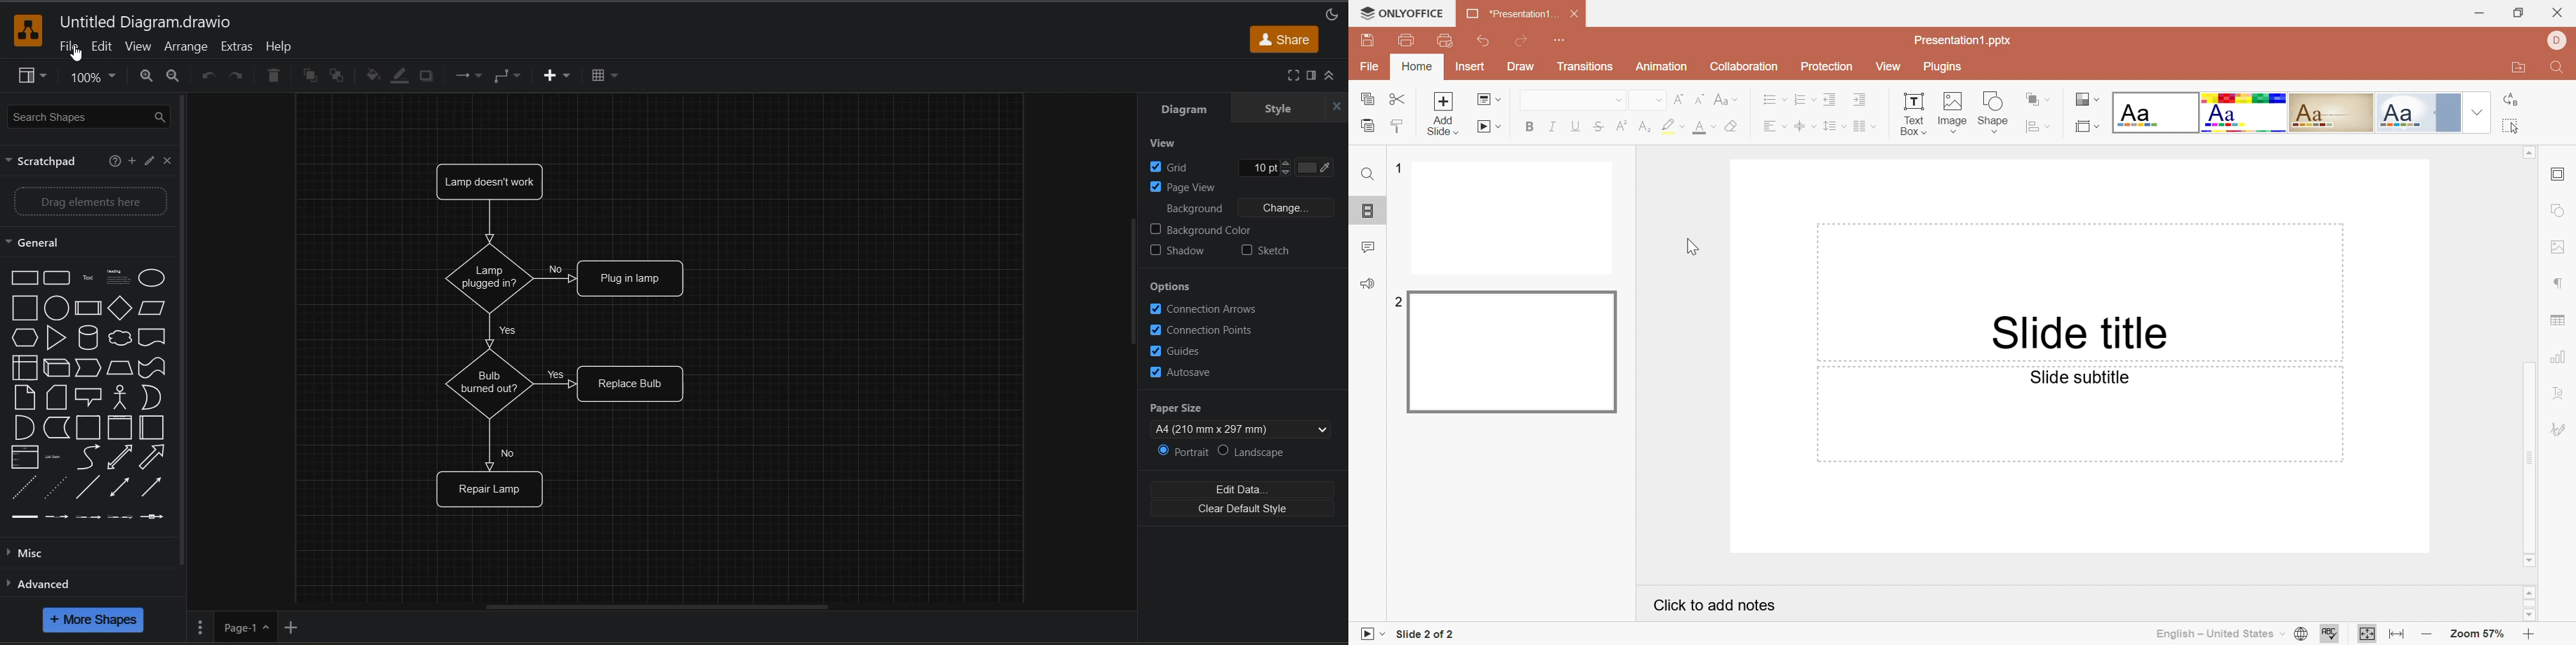 The image size is (2576, 672). Describe the element at coordinates (1183, 350) in the screenshot. I see `guides` at that location.